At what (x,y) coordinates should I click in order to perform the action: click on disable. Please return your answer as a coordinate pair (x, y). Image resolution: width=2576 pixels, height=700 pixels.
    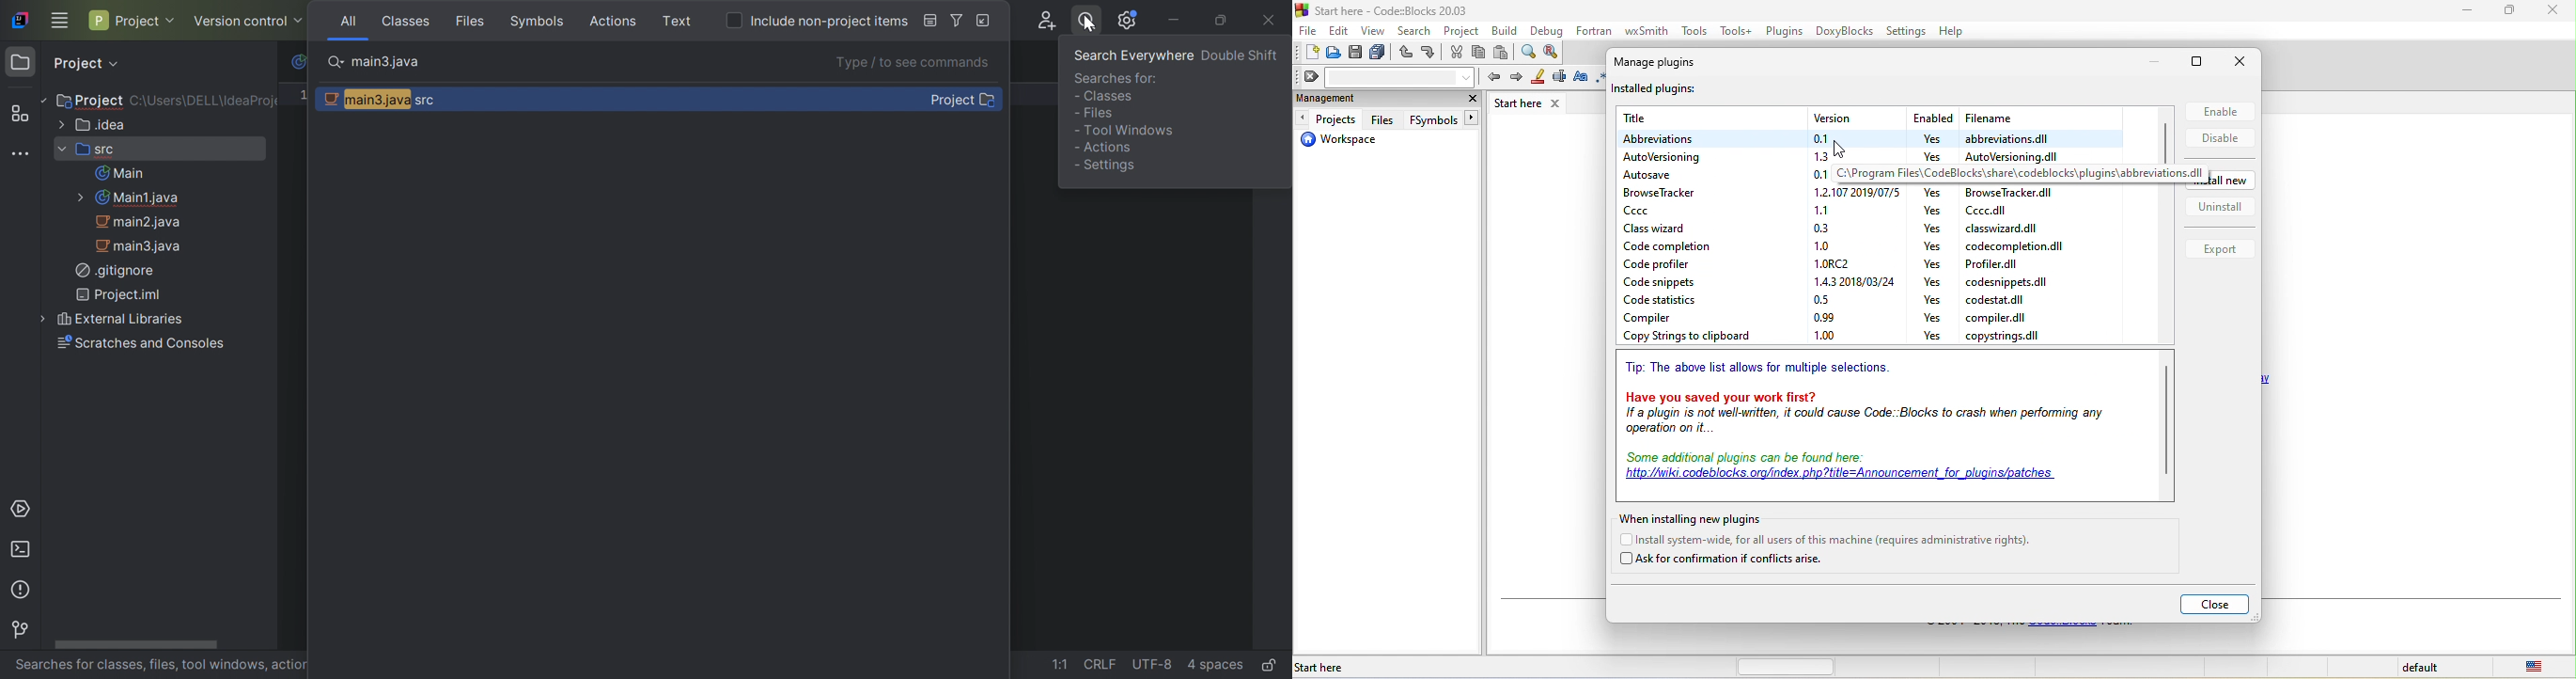
    Looking at the image, I should click on (2220, 142).